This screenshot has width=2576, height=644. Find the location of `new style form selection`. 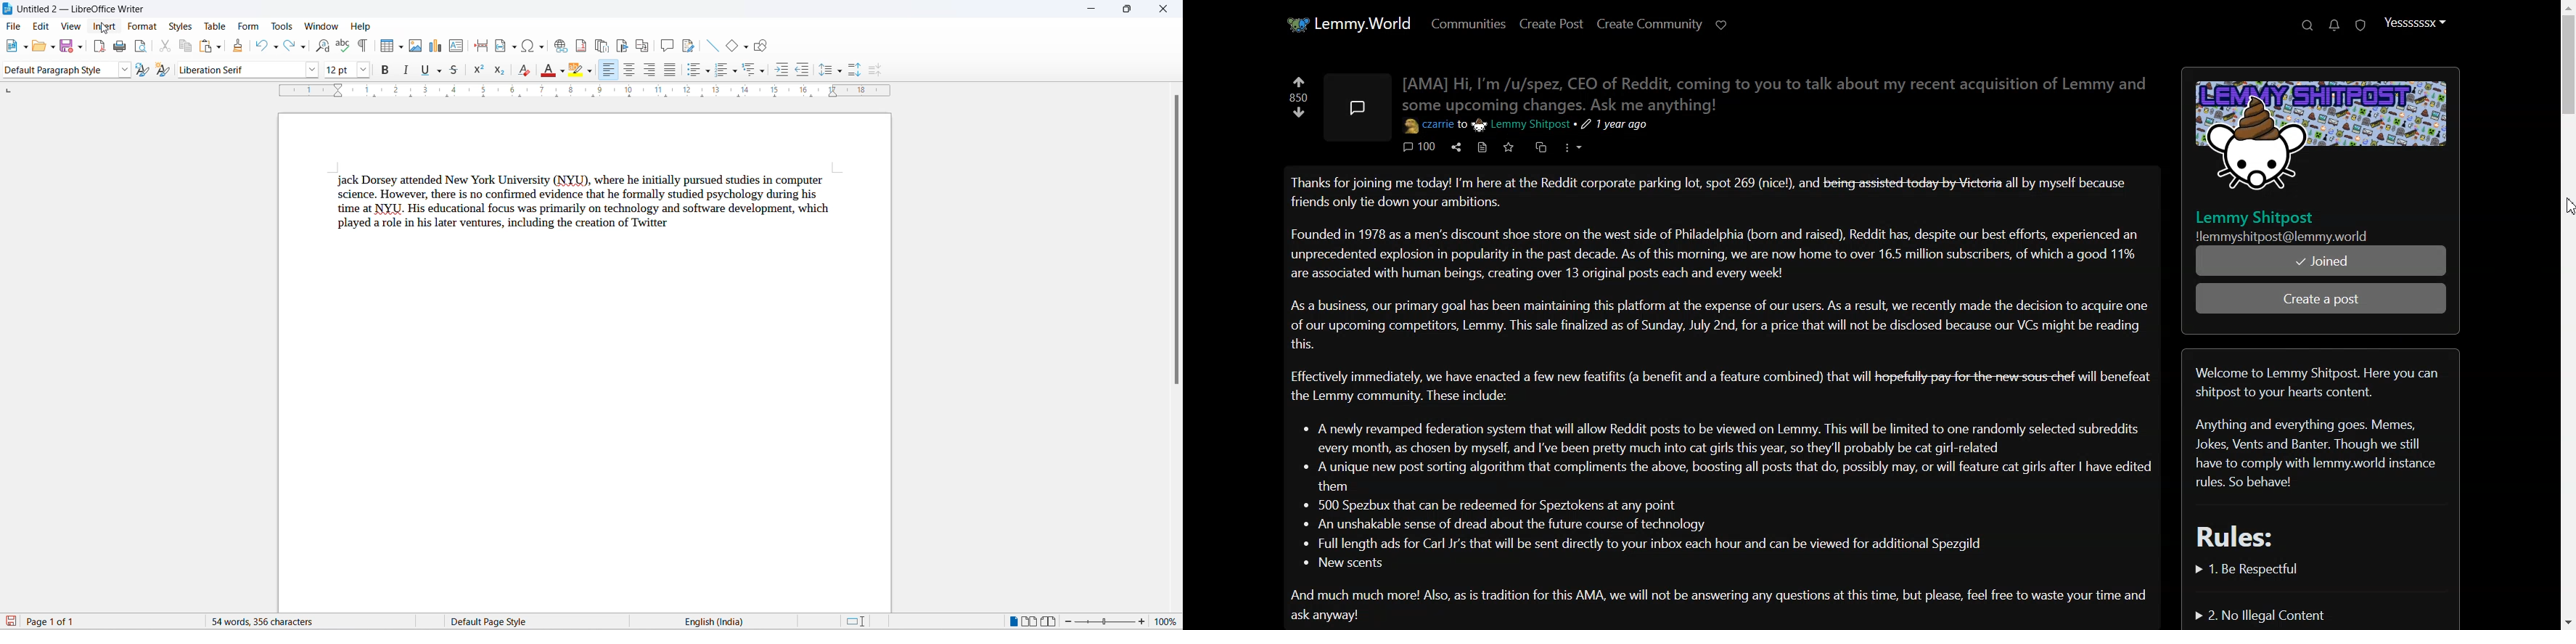

new style form selection is located at coordinates (165, 70).